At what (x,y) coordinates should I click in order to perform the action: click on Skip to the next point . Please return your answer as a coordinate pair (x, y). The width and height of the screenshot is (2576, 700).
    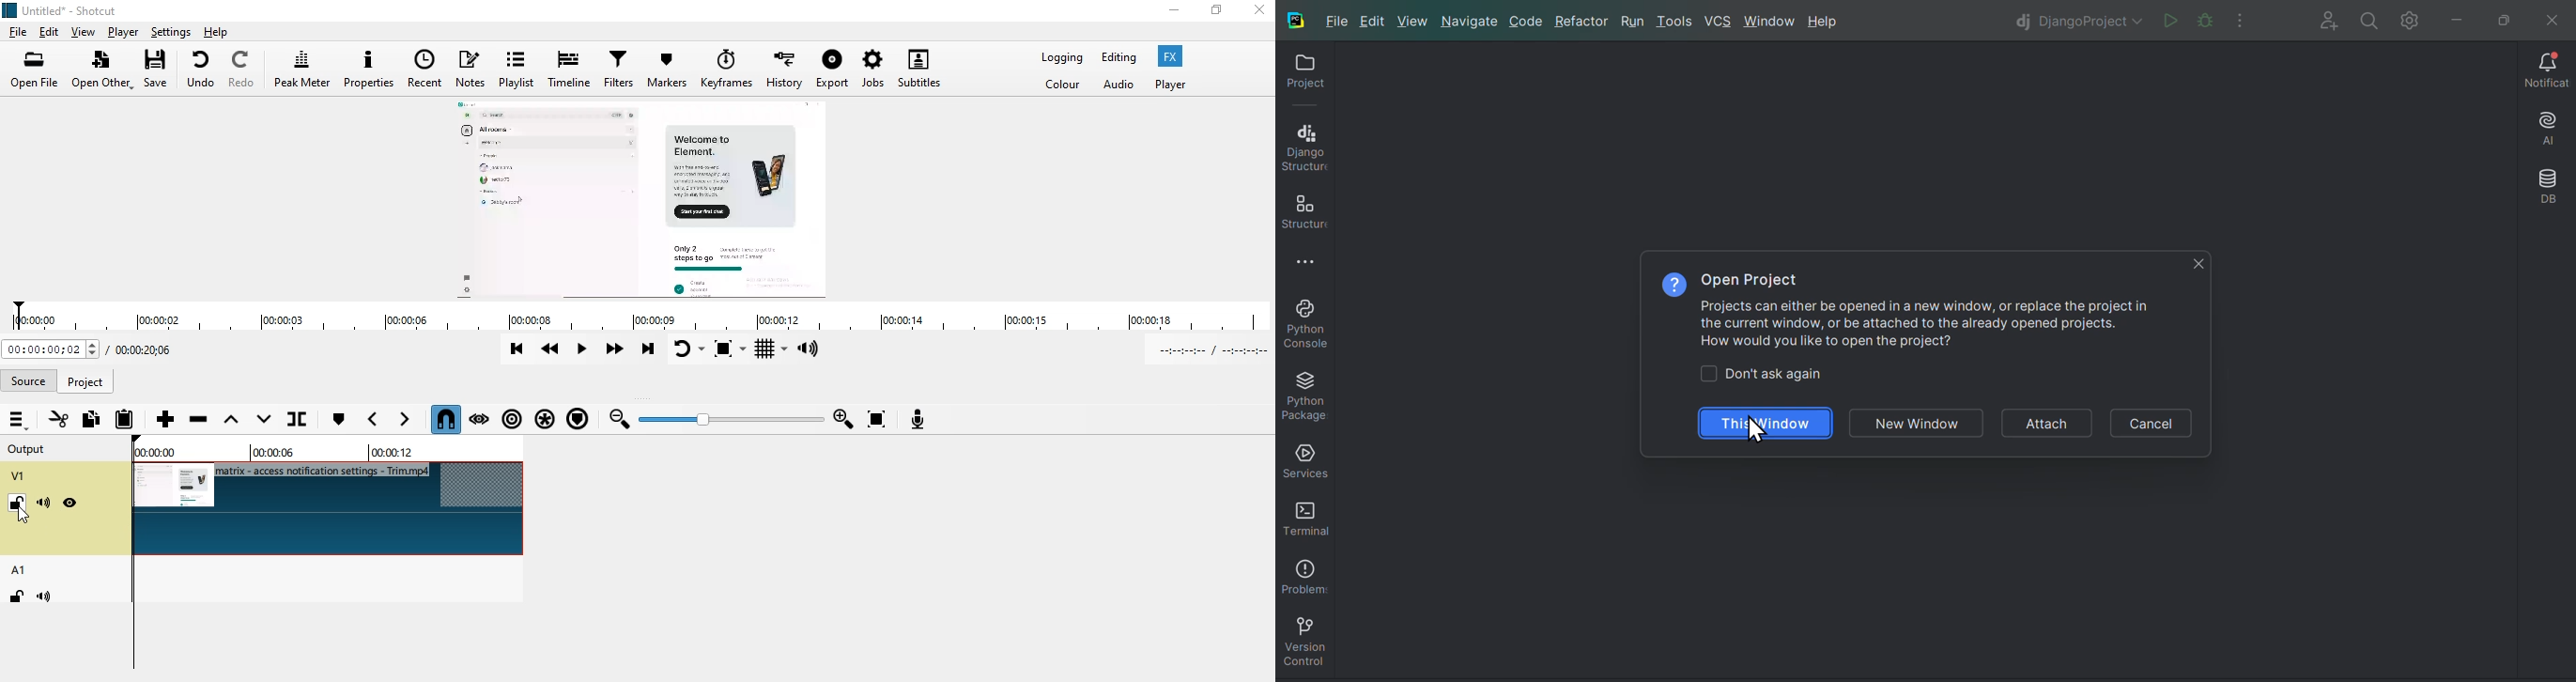
    Looking at the image, I should click on (650, 350).